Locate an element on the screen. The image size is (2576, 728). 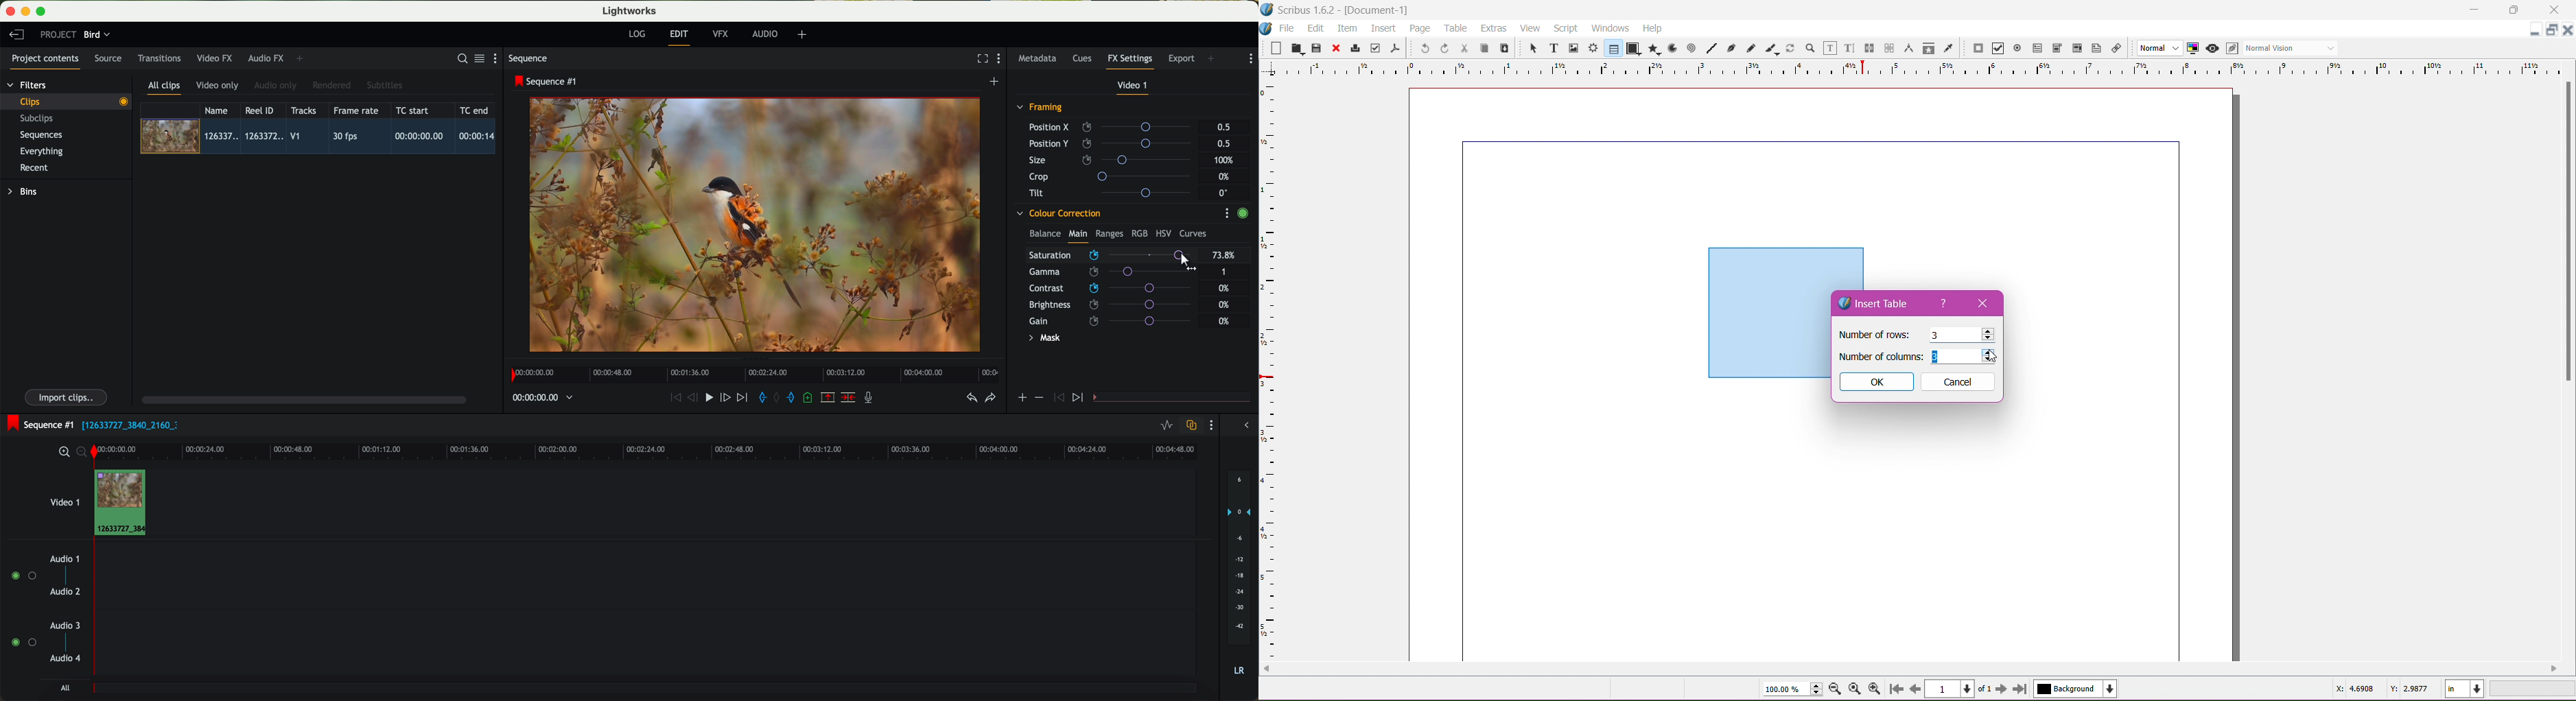
Background is located at coordinates (2079, 689).